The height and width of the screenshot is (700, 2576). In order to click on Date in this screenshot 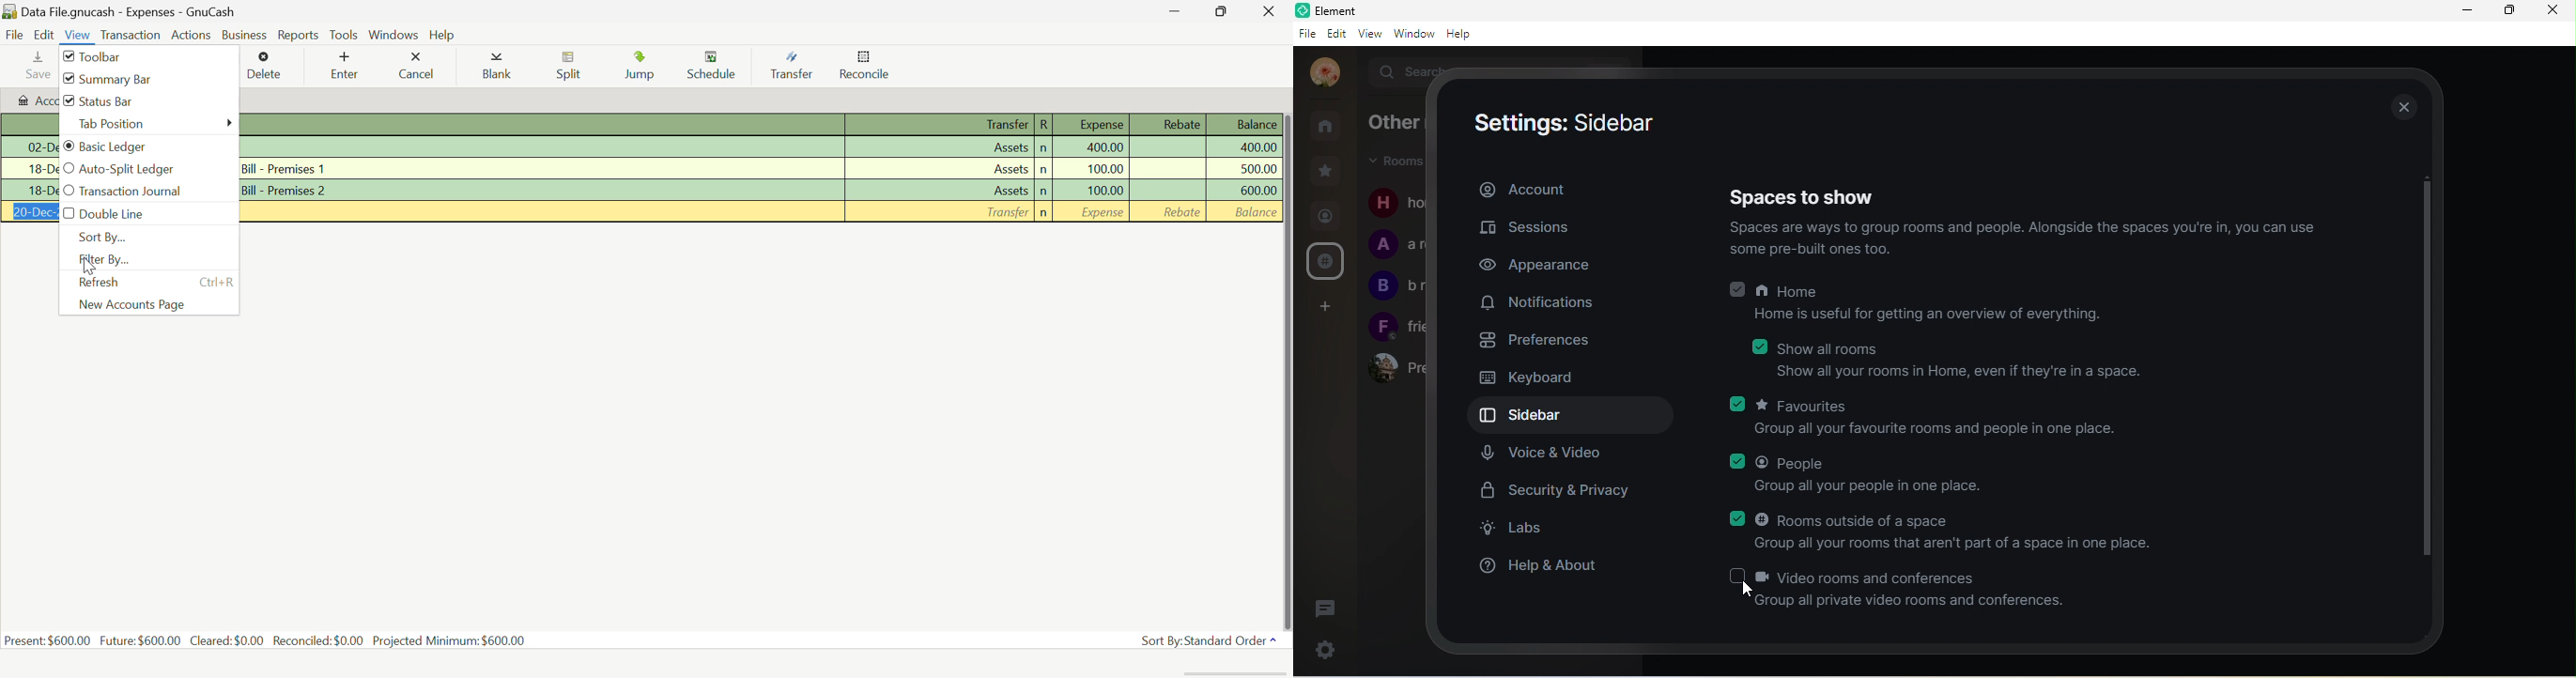, I will do `click(28, 212)`.